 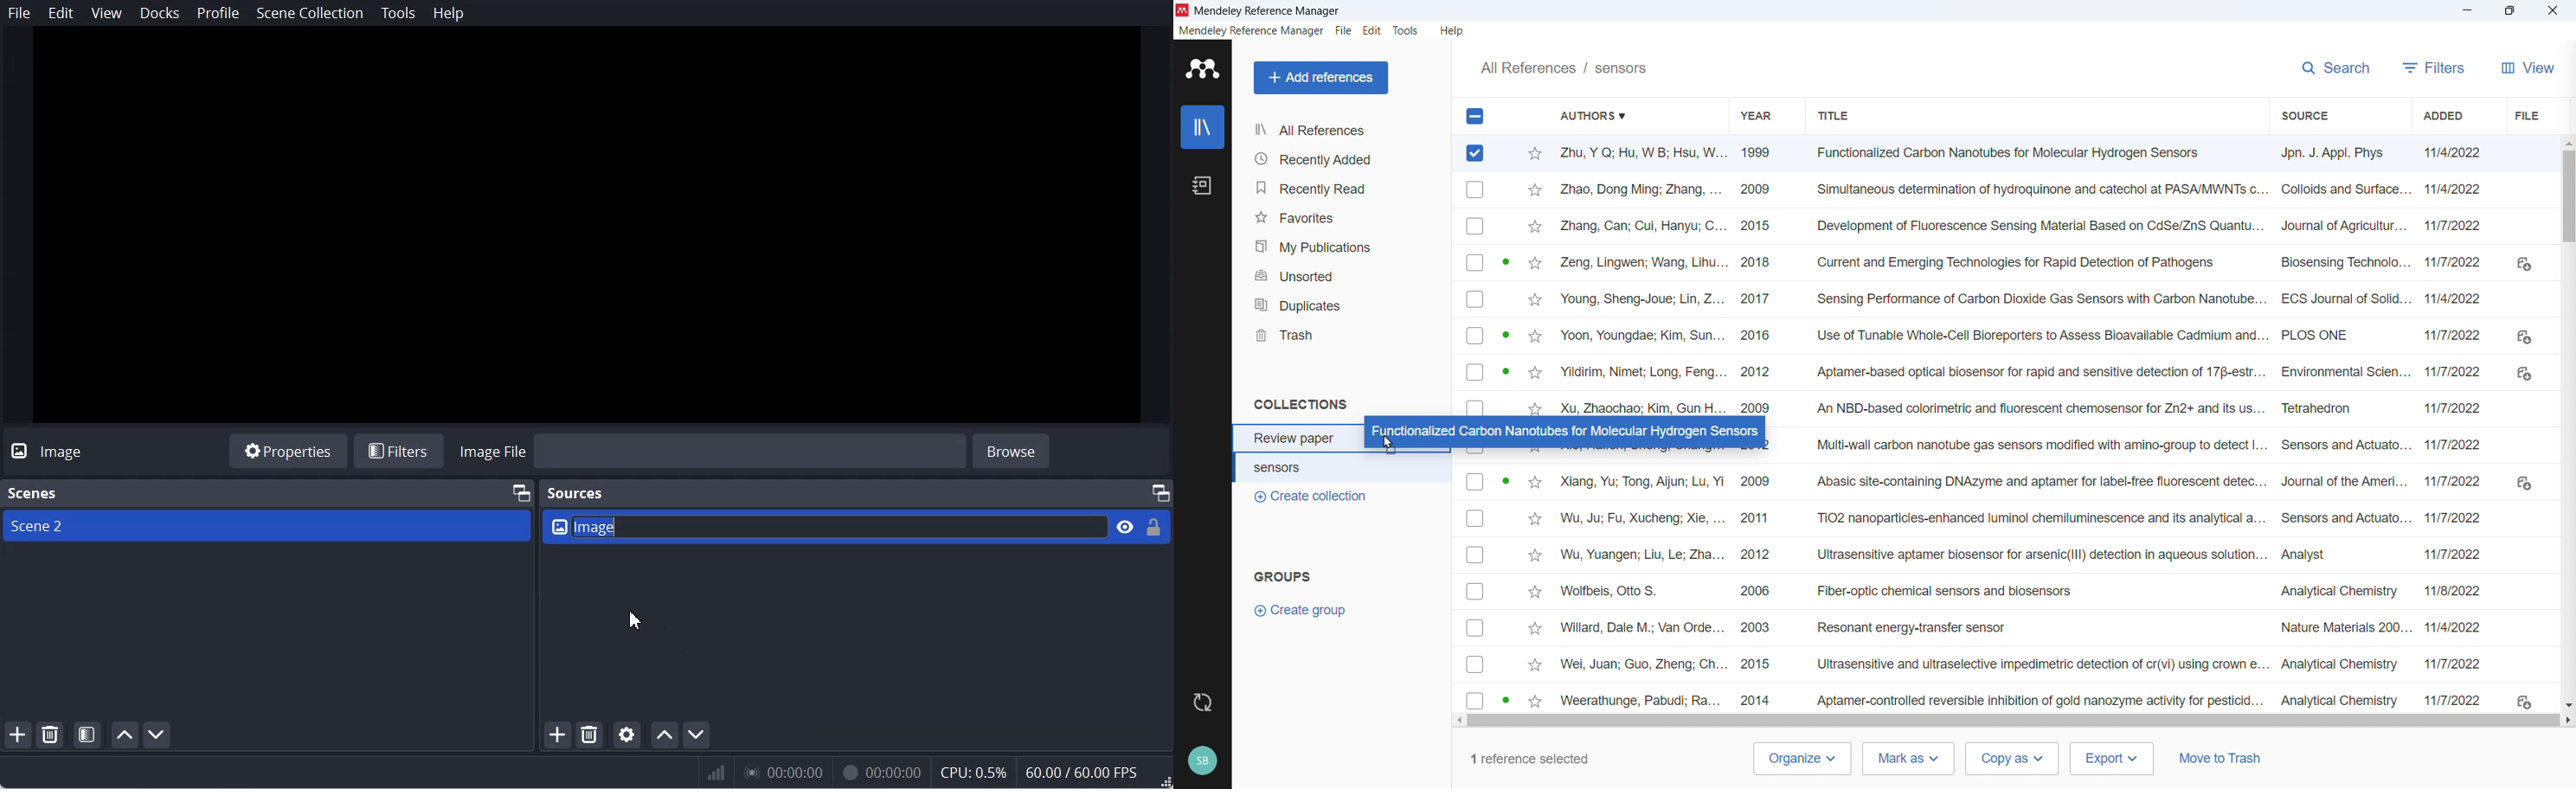 I want to click on Move scene up, so click(x=125, y=734).